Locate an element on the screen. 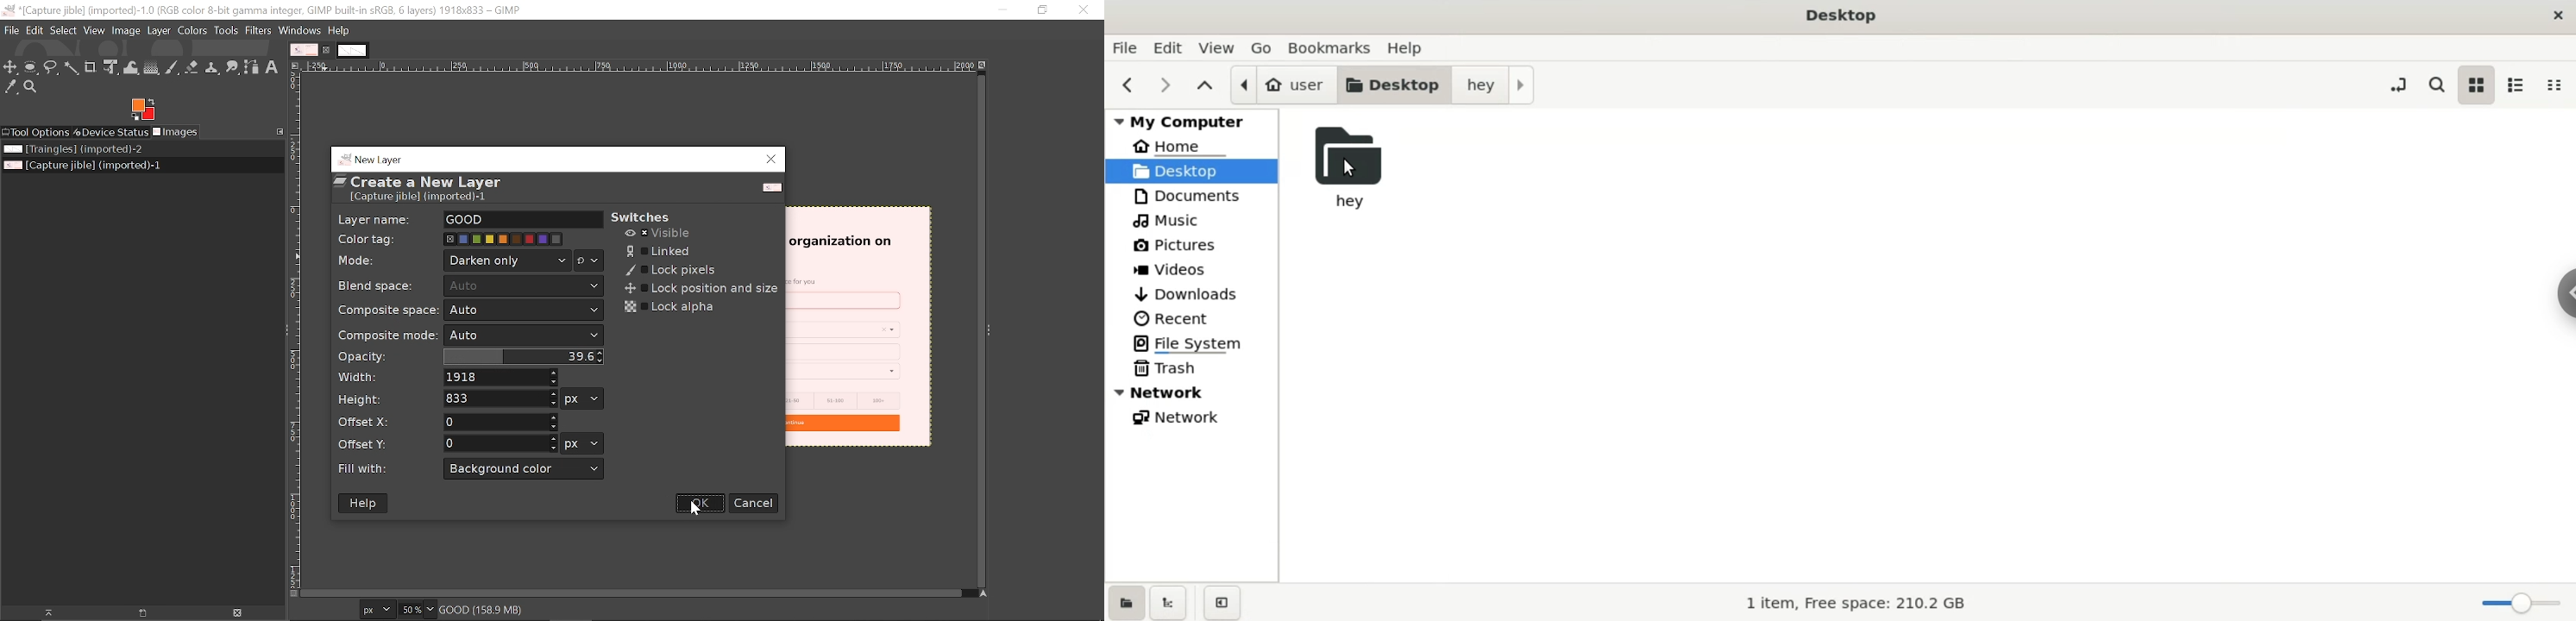  cursor is located at coordinates (1348, 170).